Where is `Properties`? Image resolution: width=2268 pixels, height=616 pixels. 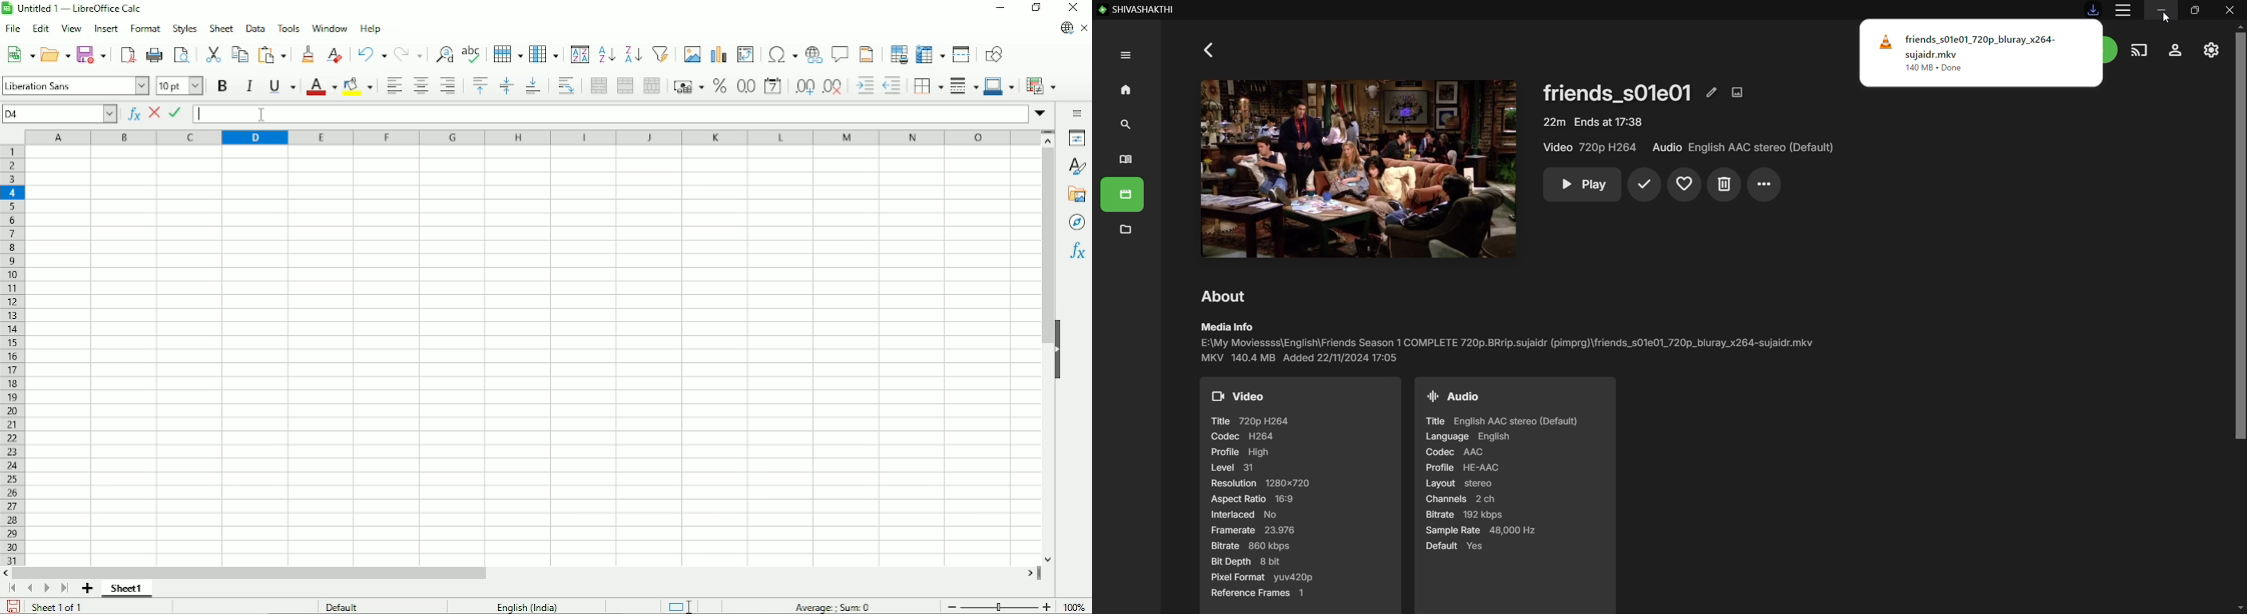 Properties is located at coordinates (1077, 138).